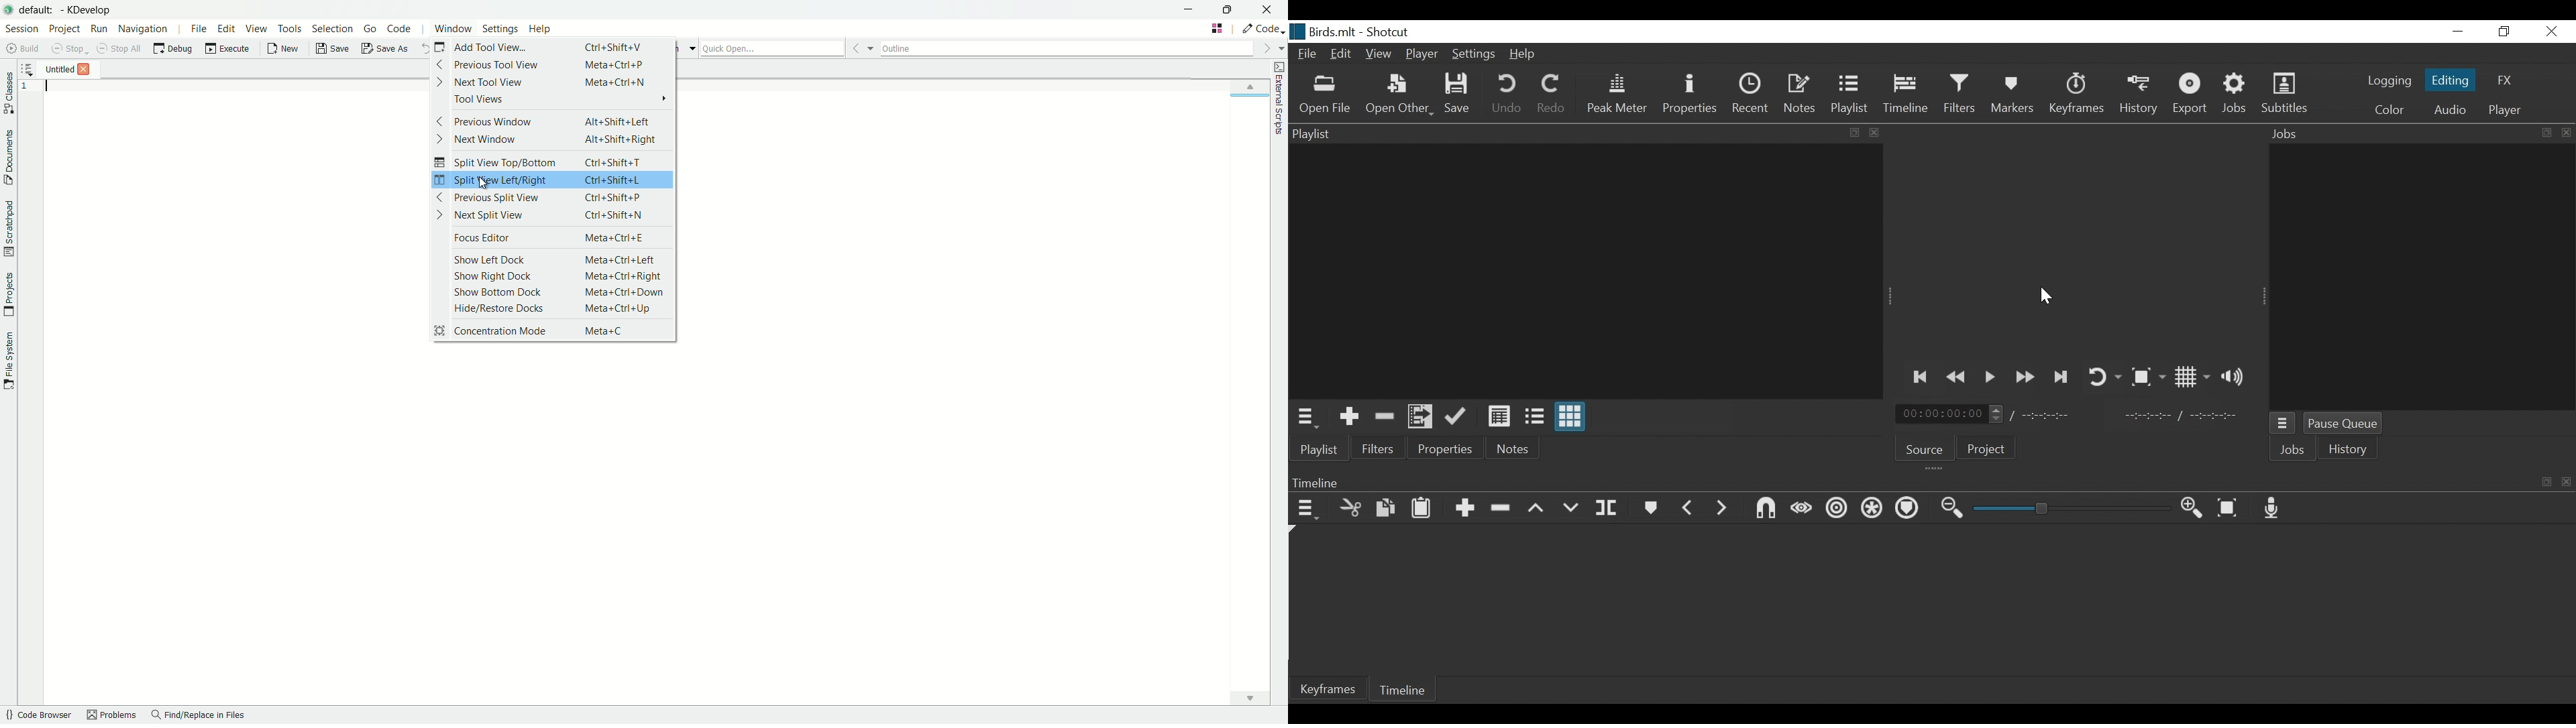  Describe the element at coordinates (1507, 96) in the screenshot. I see `Undo` at that location.